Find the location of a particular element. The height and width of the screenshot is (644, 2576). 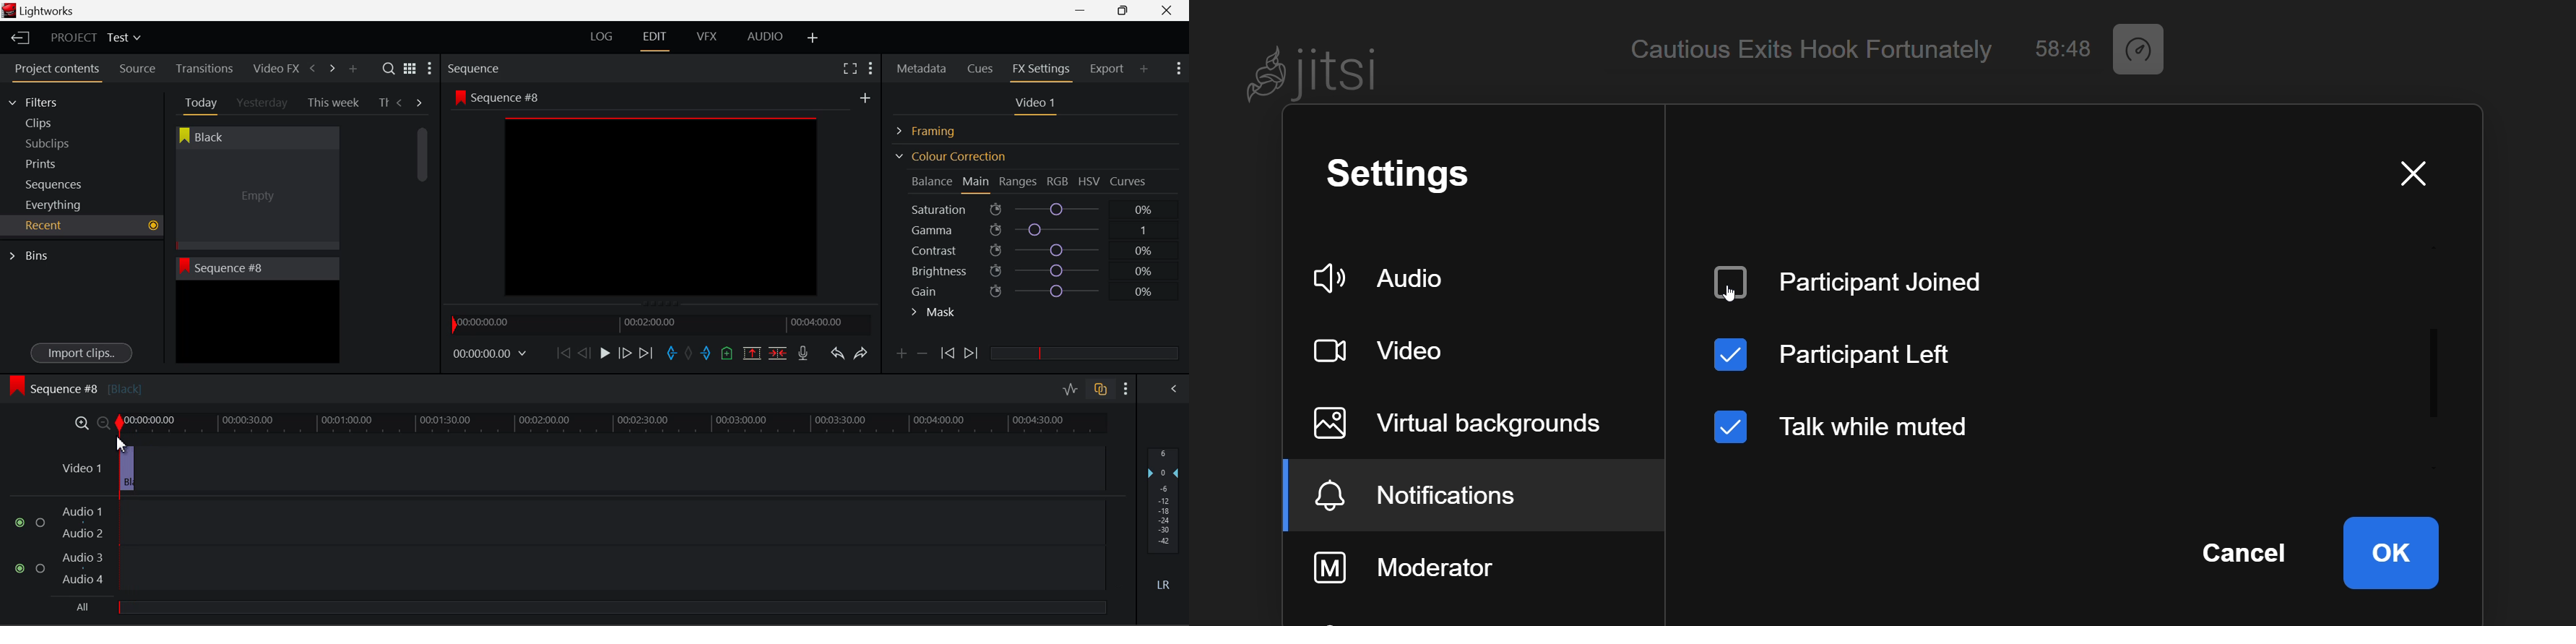

Add Layout is located at coordinates (813, 38).